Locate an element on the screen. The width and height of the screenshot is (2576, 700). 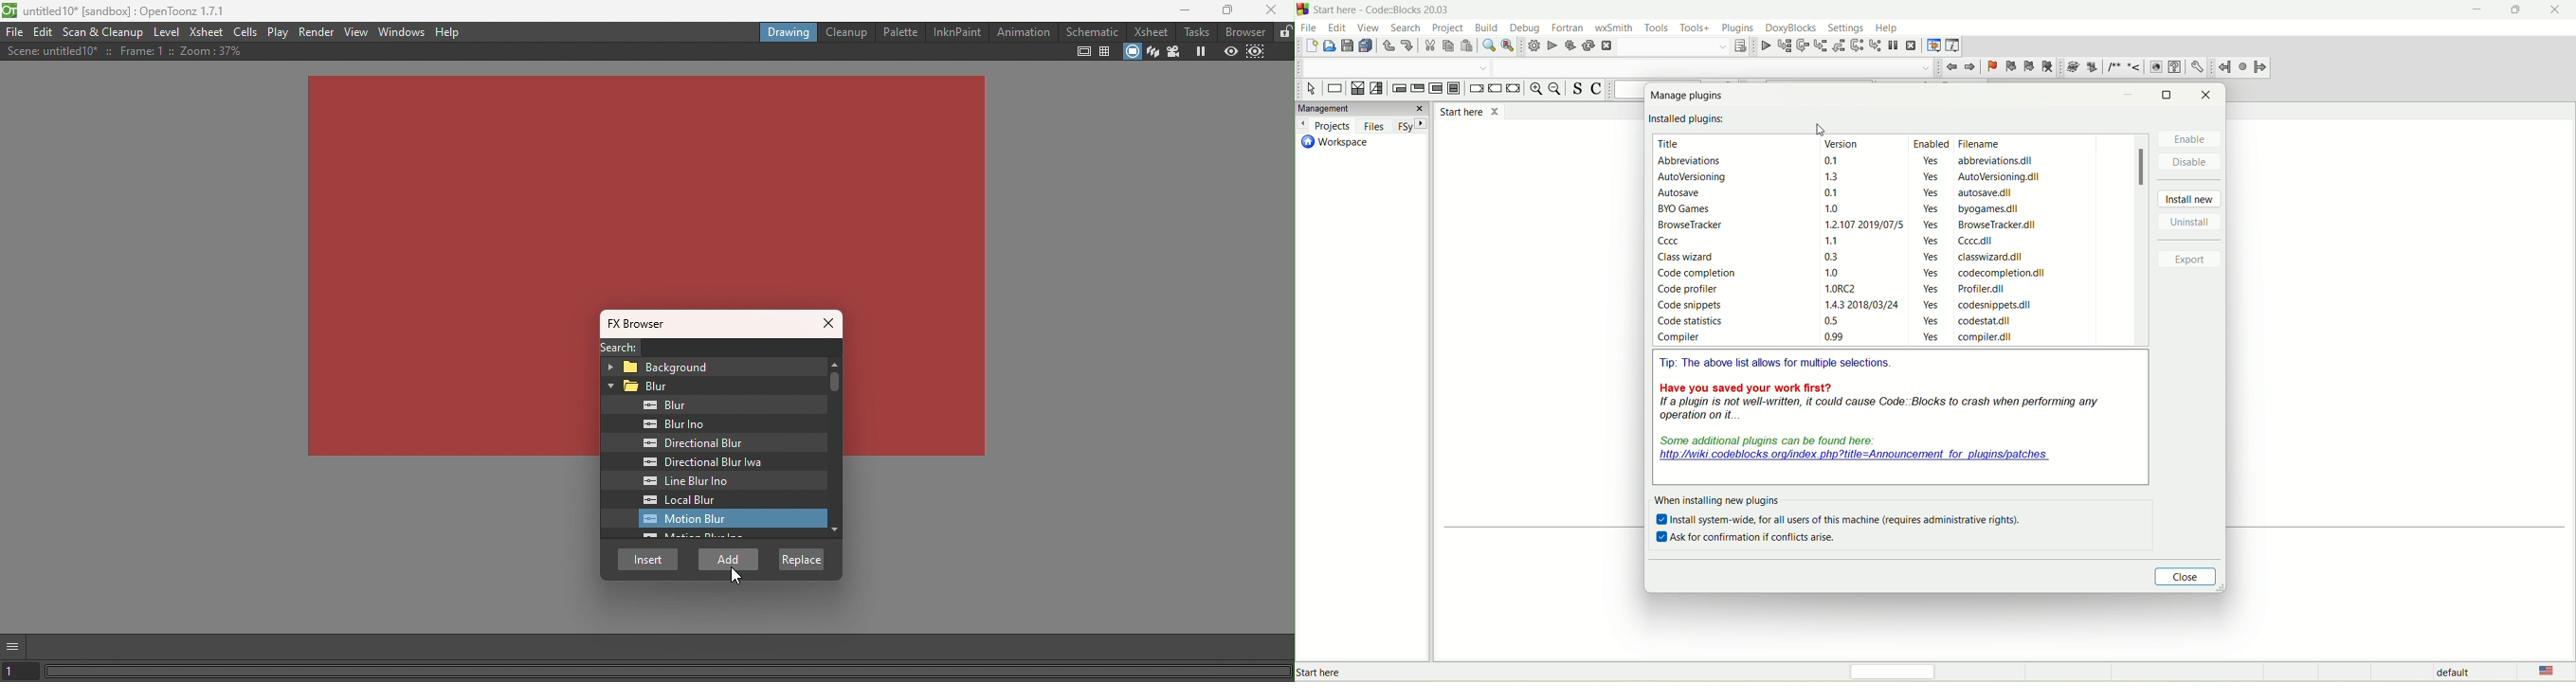
‘Some additional plugins can be found here:
http //wiki.codeblocks. org/index.php?title=Announcement for_plugins/patches is located at coordinates (1853, 450).